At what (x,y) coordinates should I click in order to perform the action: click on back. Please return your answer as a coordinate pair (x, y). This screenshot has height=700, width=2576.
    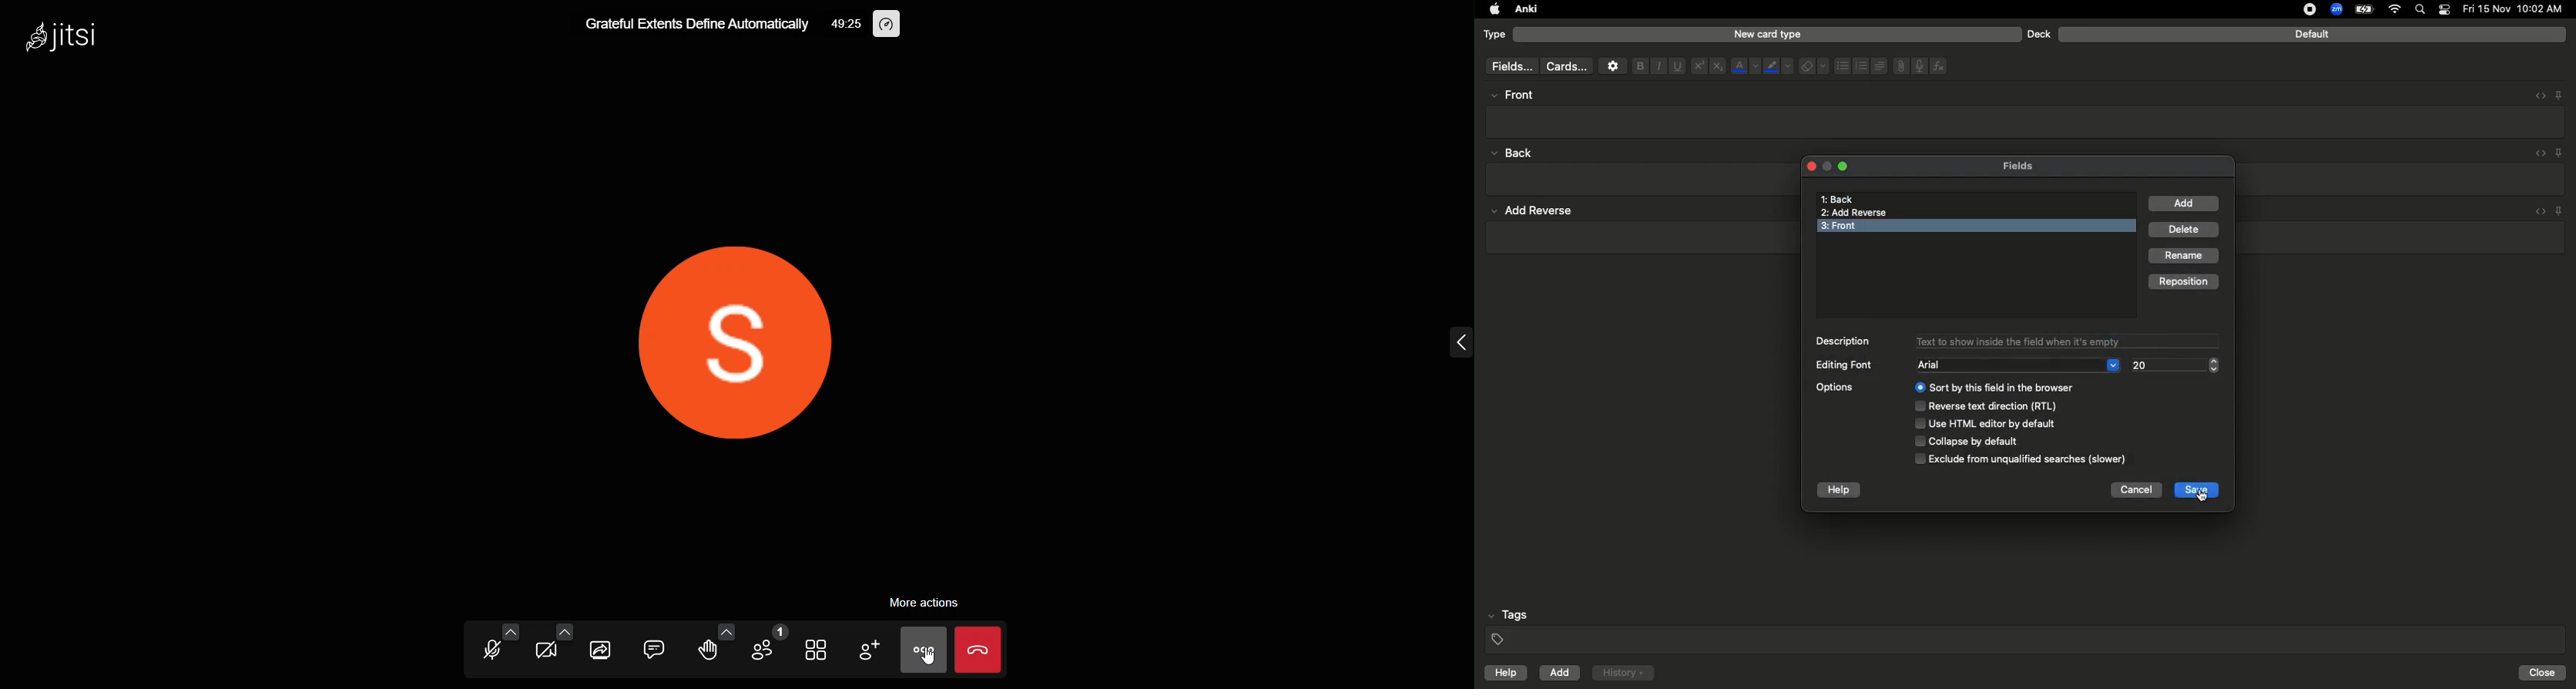
    Looking at the image, I should click on (1837, 199).